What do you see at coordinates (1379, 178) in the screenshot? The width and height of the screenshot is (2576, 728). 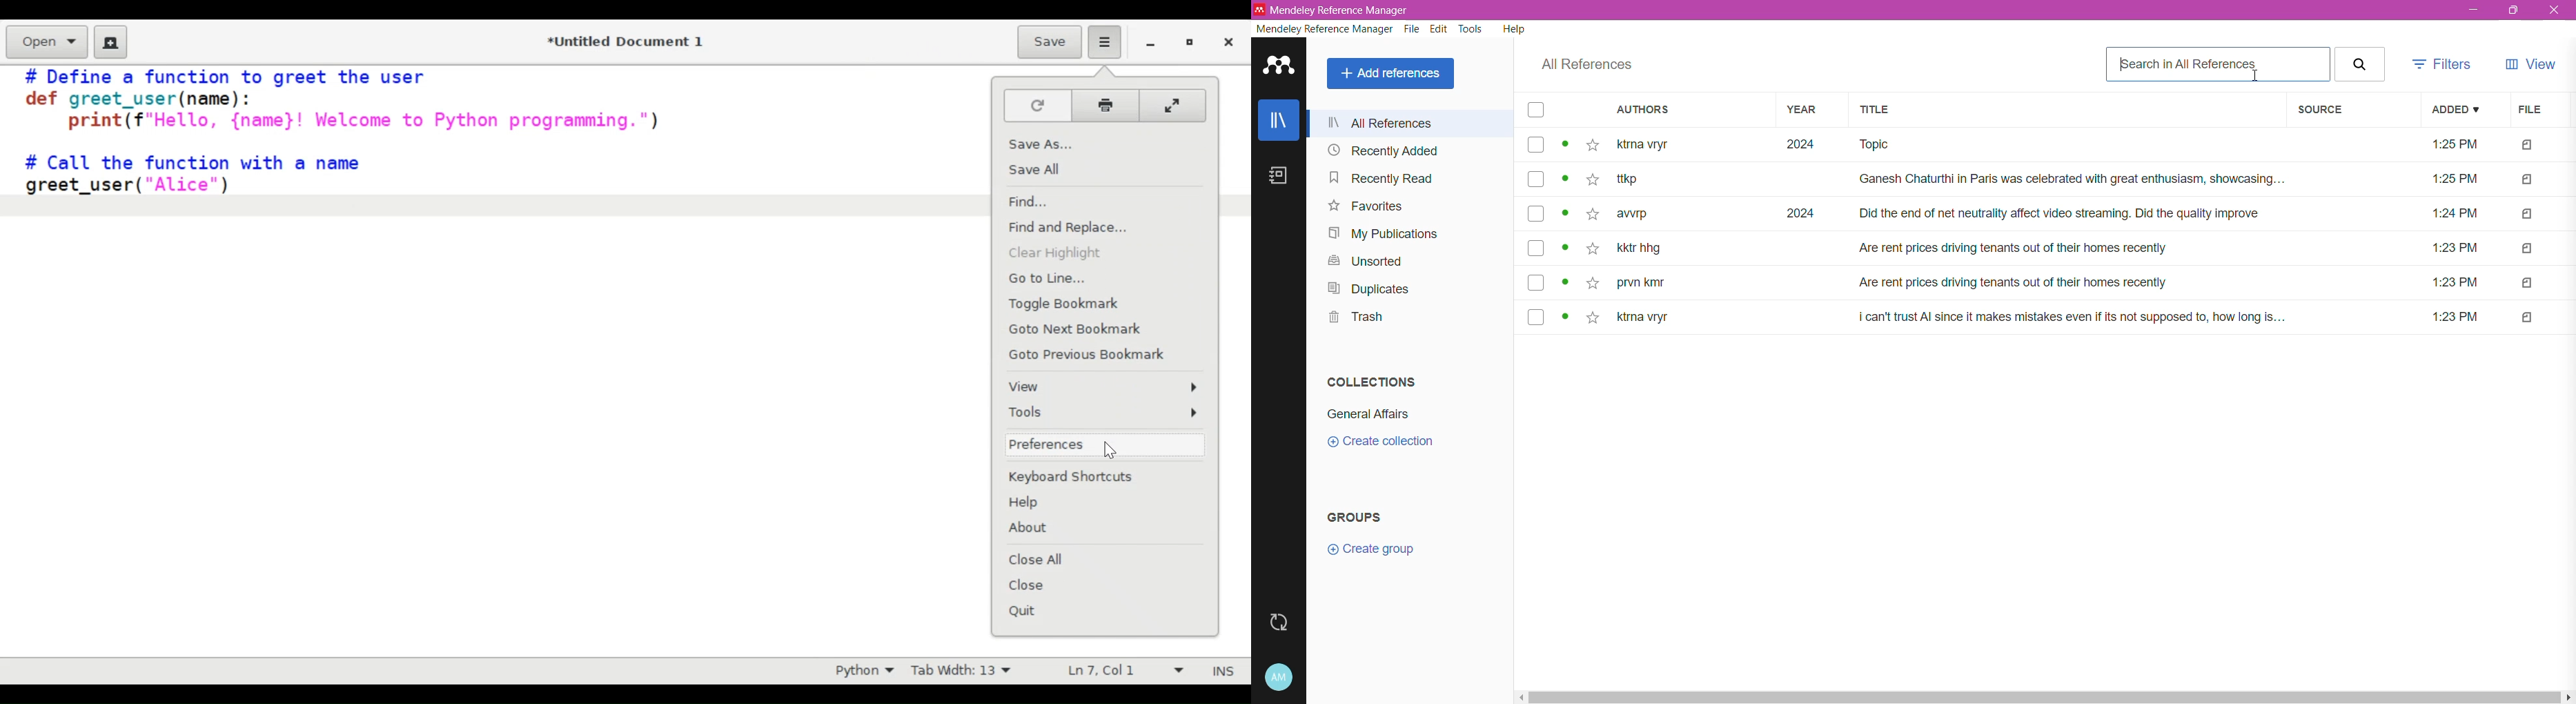 I see `Recently Read` at bounding box center [1379, 178].